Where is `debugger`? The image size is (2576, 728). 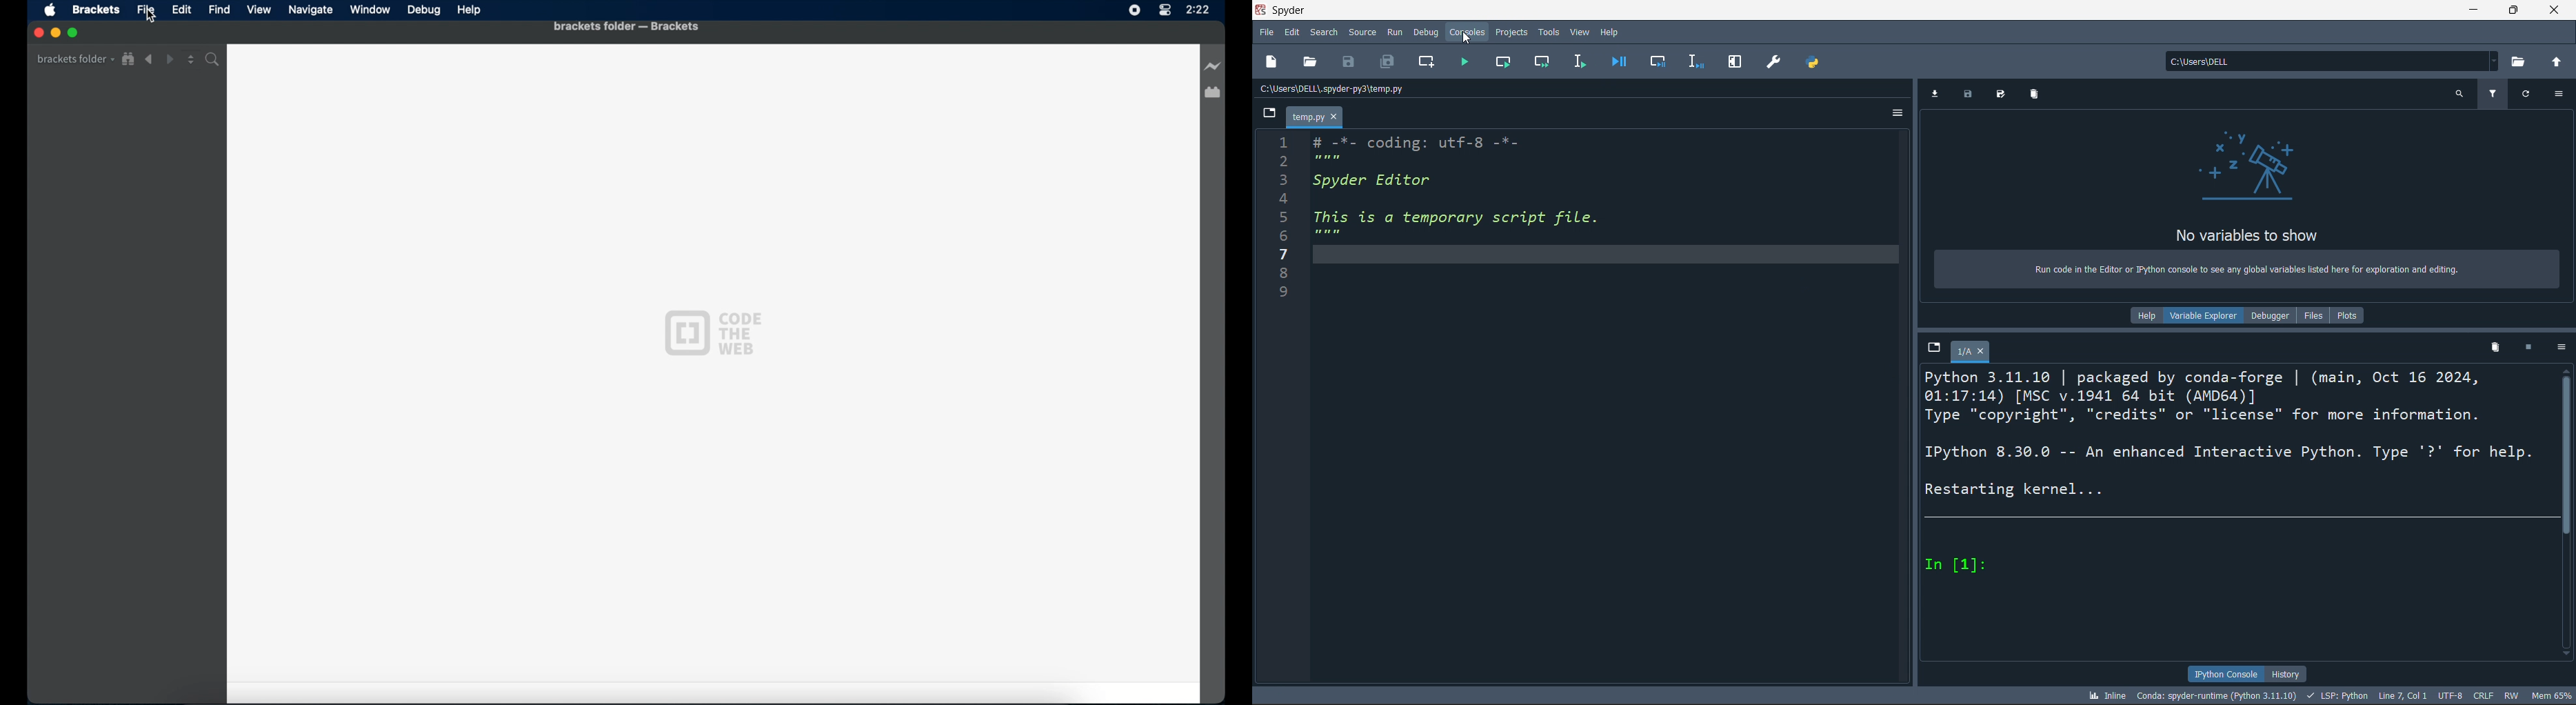 debugger is located at coordinates (2268, 315).